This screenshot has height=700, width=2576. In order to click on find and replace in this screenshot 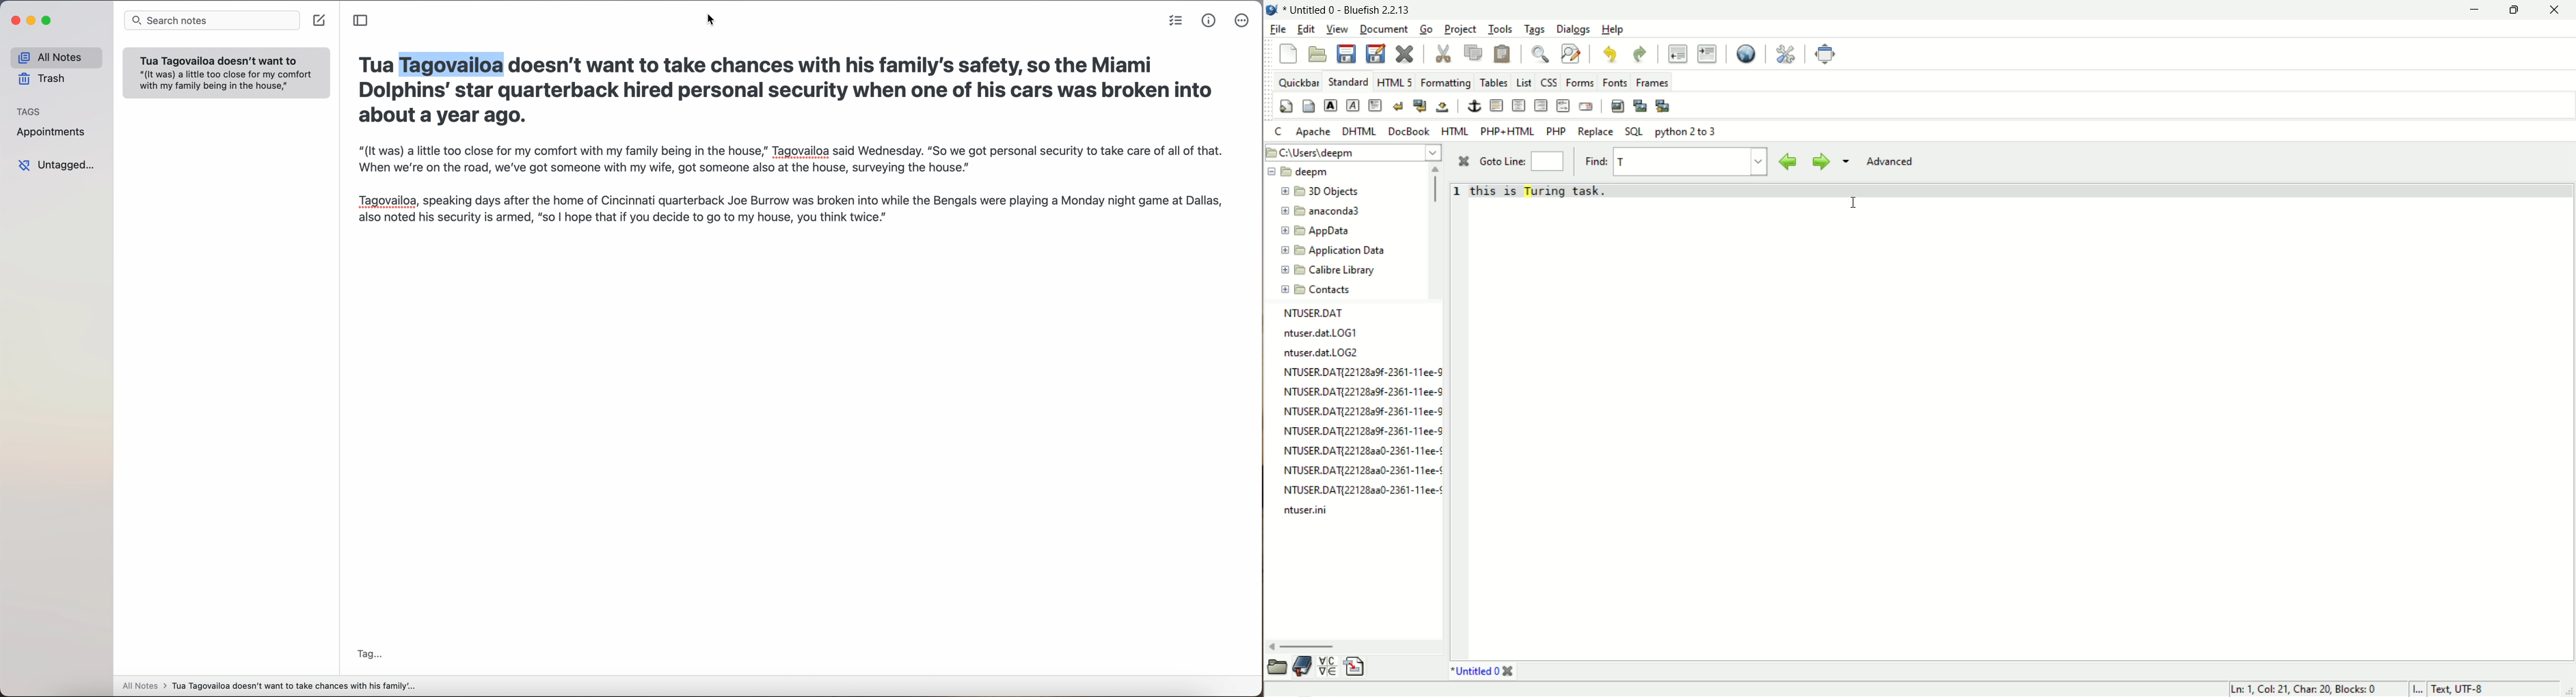, I will do `click(1571, 54)`.